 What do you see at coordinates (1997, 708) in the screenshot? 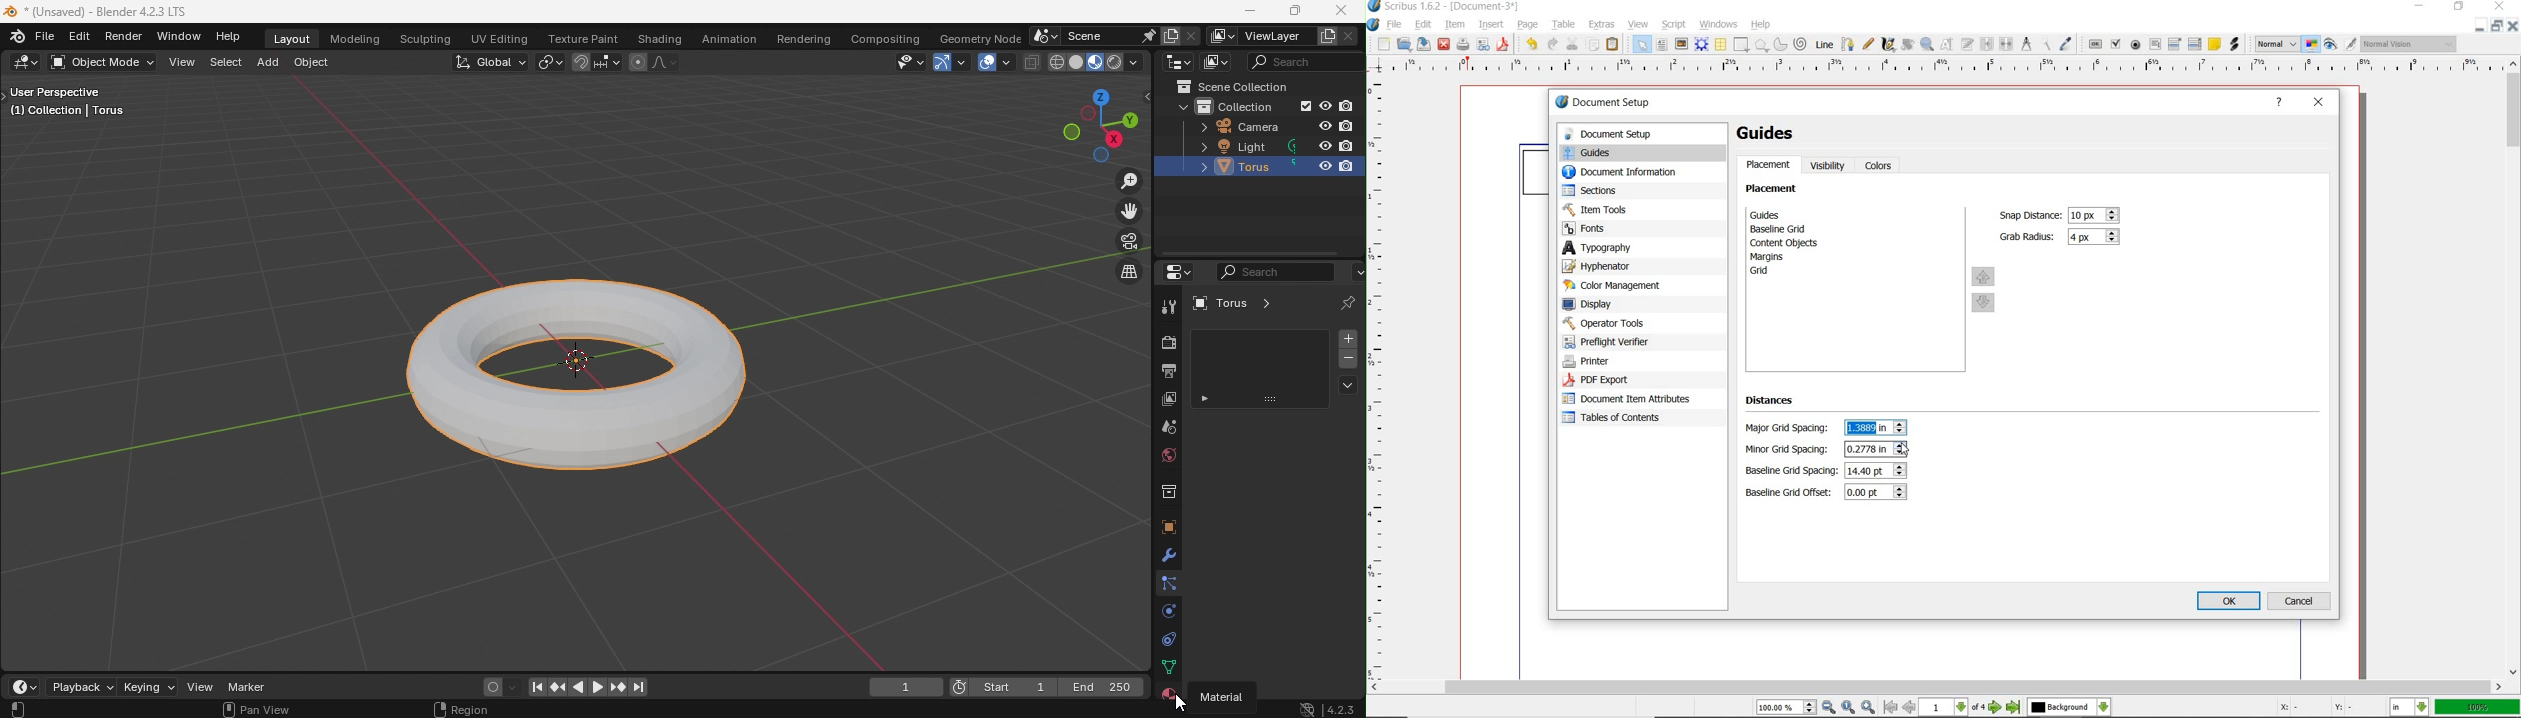
I see `go to next page` at bounding box center [1997, 708].